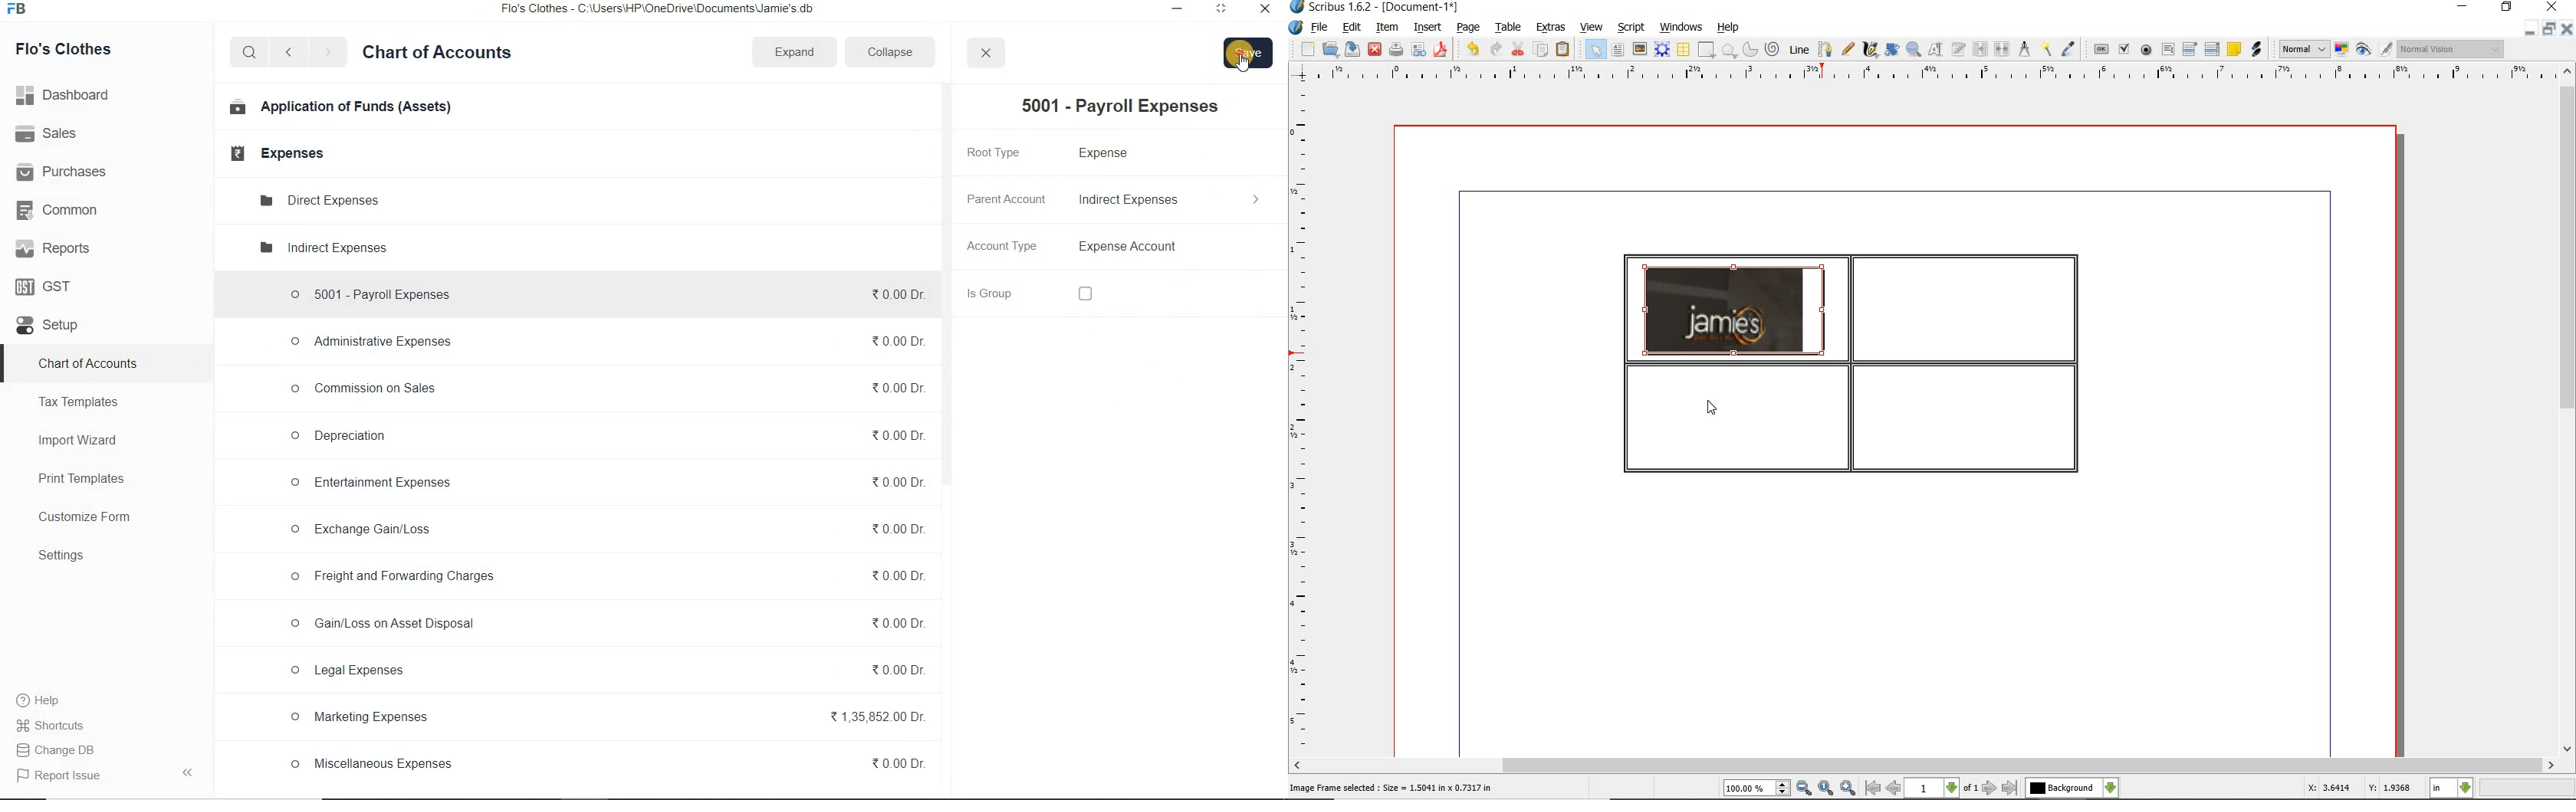  What do you see at coordinates (2343, 51) in the screenshot?
I see `toggle color management system` at bounding box center [2343, 51].